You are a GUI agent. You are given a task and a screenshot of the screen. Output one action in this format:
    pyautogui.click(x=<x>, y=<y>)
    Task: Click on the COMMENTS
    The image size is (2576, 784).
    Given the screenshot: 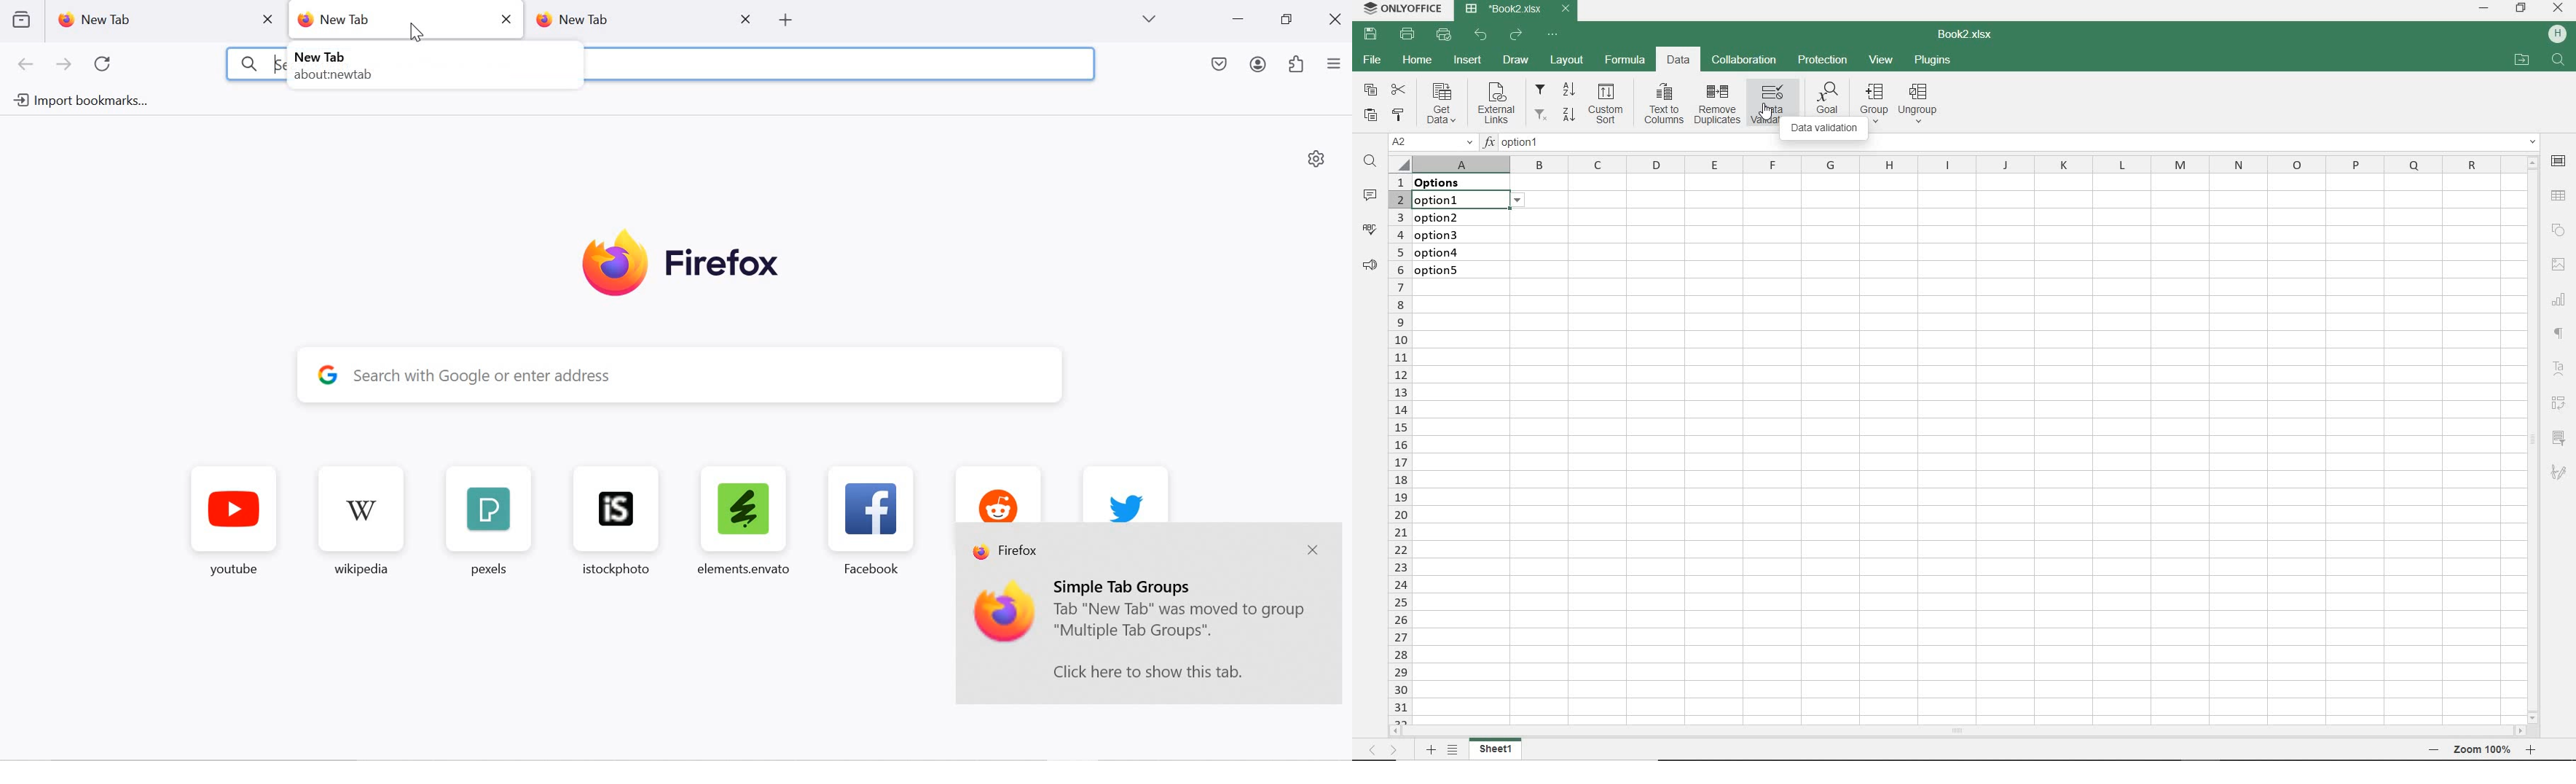 What is the action you would take?
    pyautogui.click(x=1370, y=195)
    